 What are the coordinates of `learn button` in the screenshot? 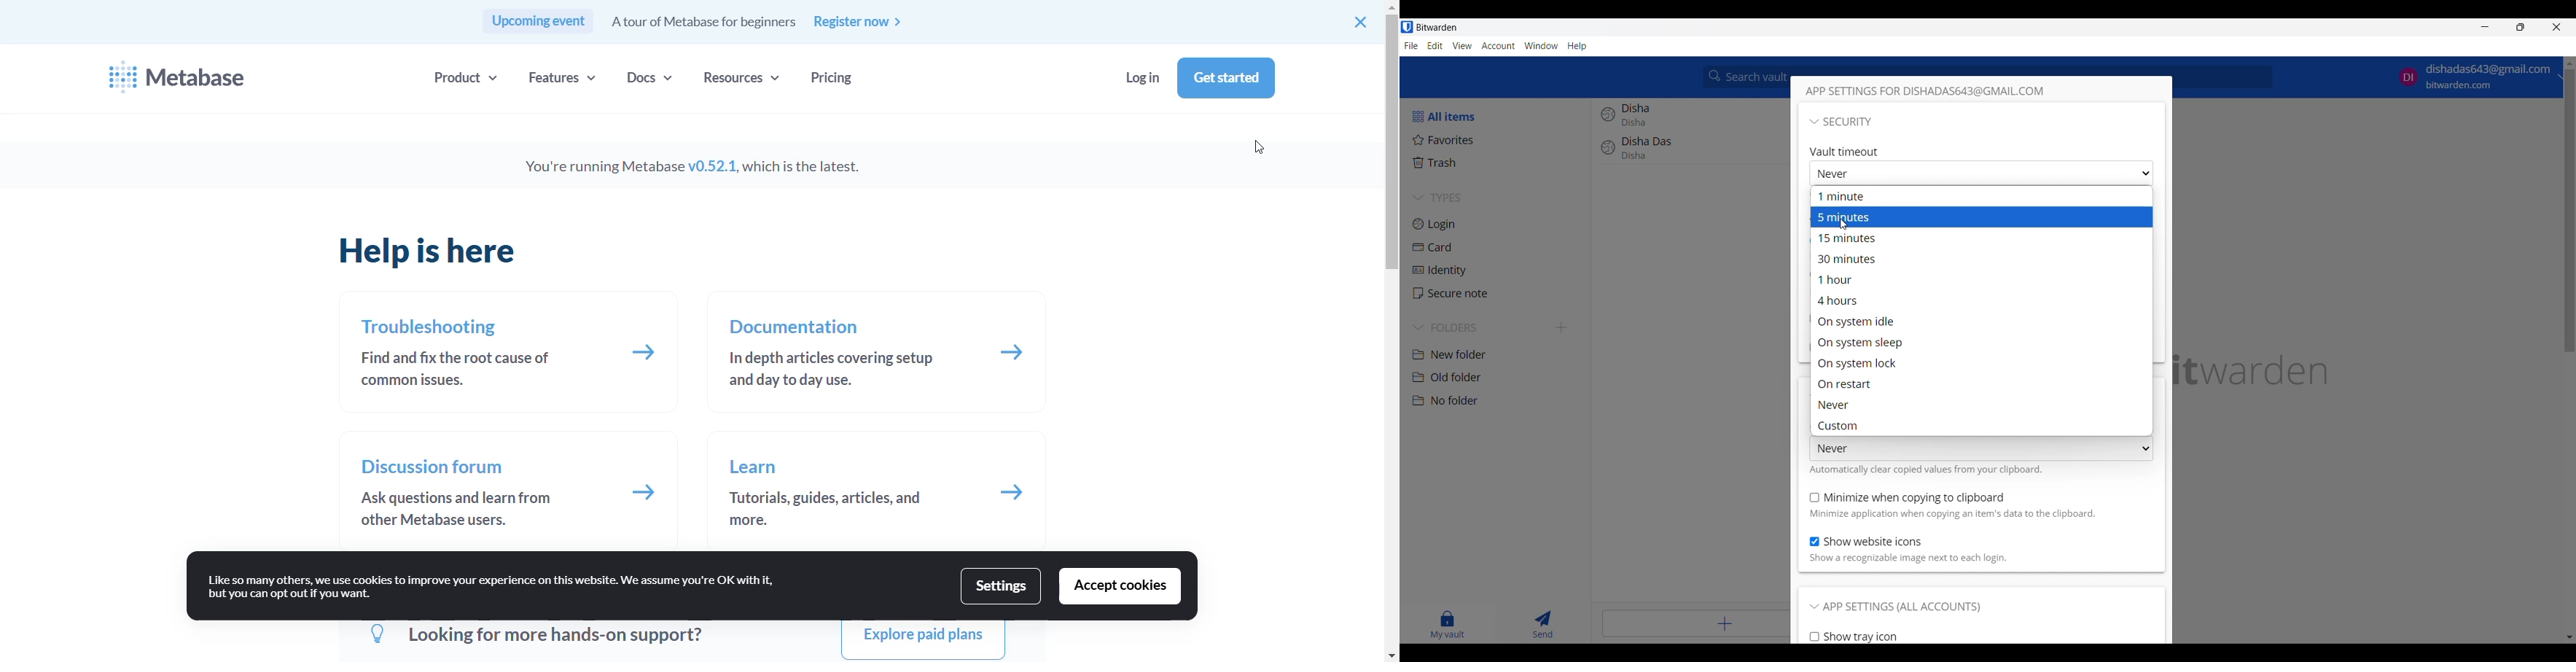 It's located at (757, 468).